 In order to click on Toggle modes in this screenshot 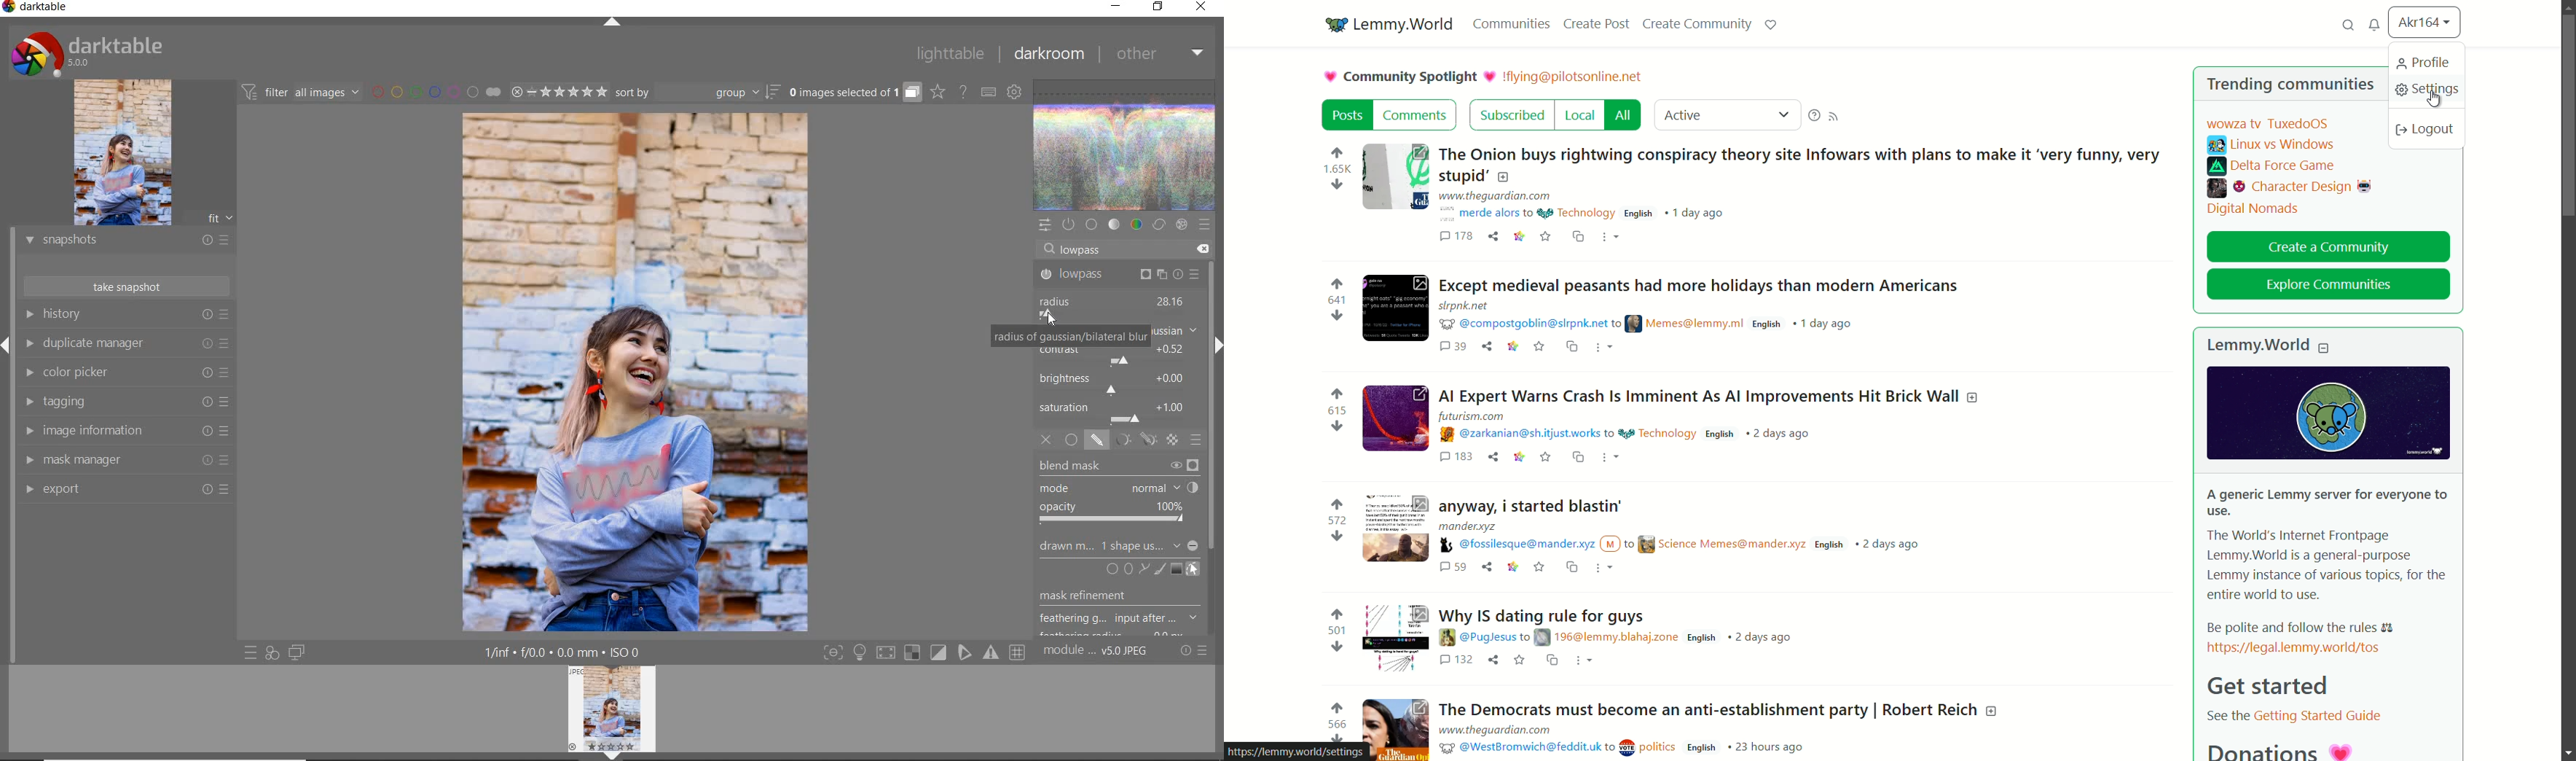, I will do `click(923, 653)`.